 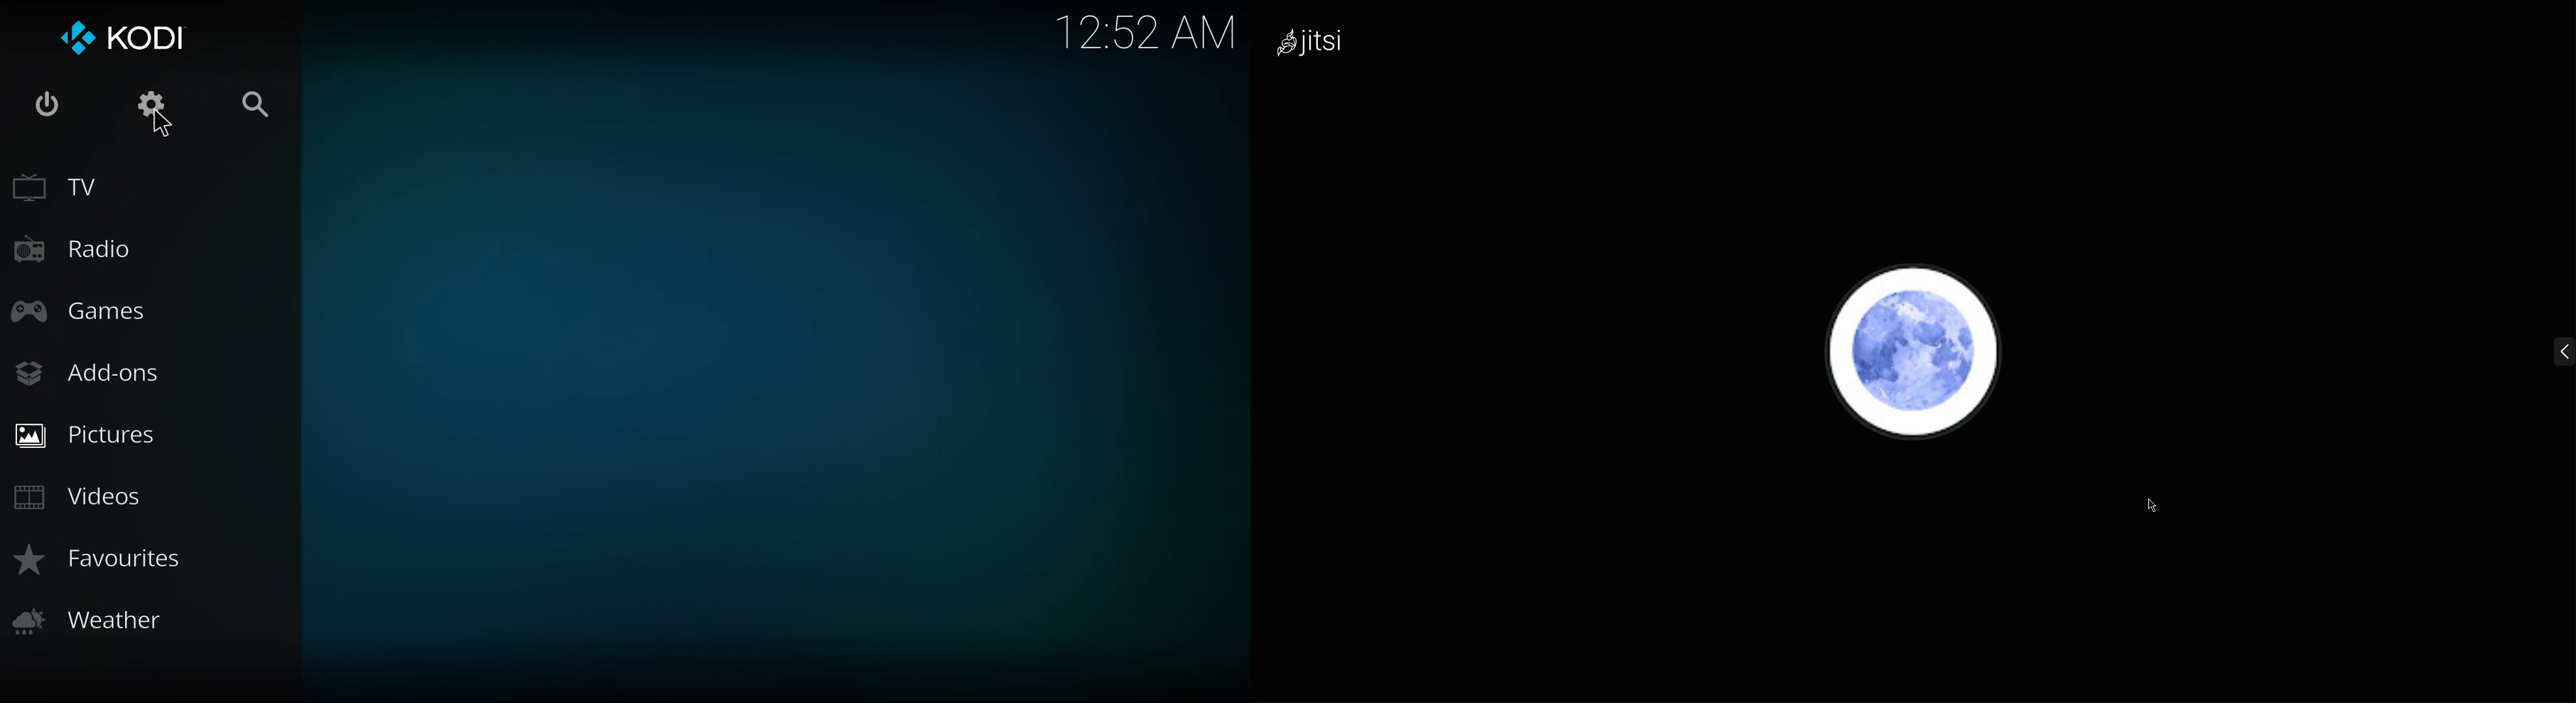 I want to click on menu, so click(x=2540, y=347).